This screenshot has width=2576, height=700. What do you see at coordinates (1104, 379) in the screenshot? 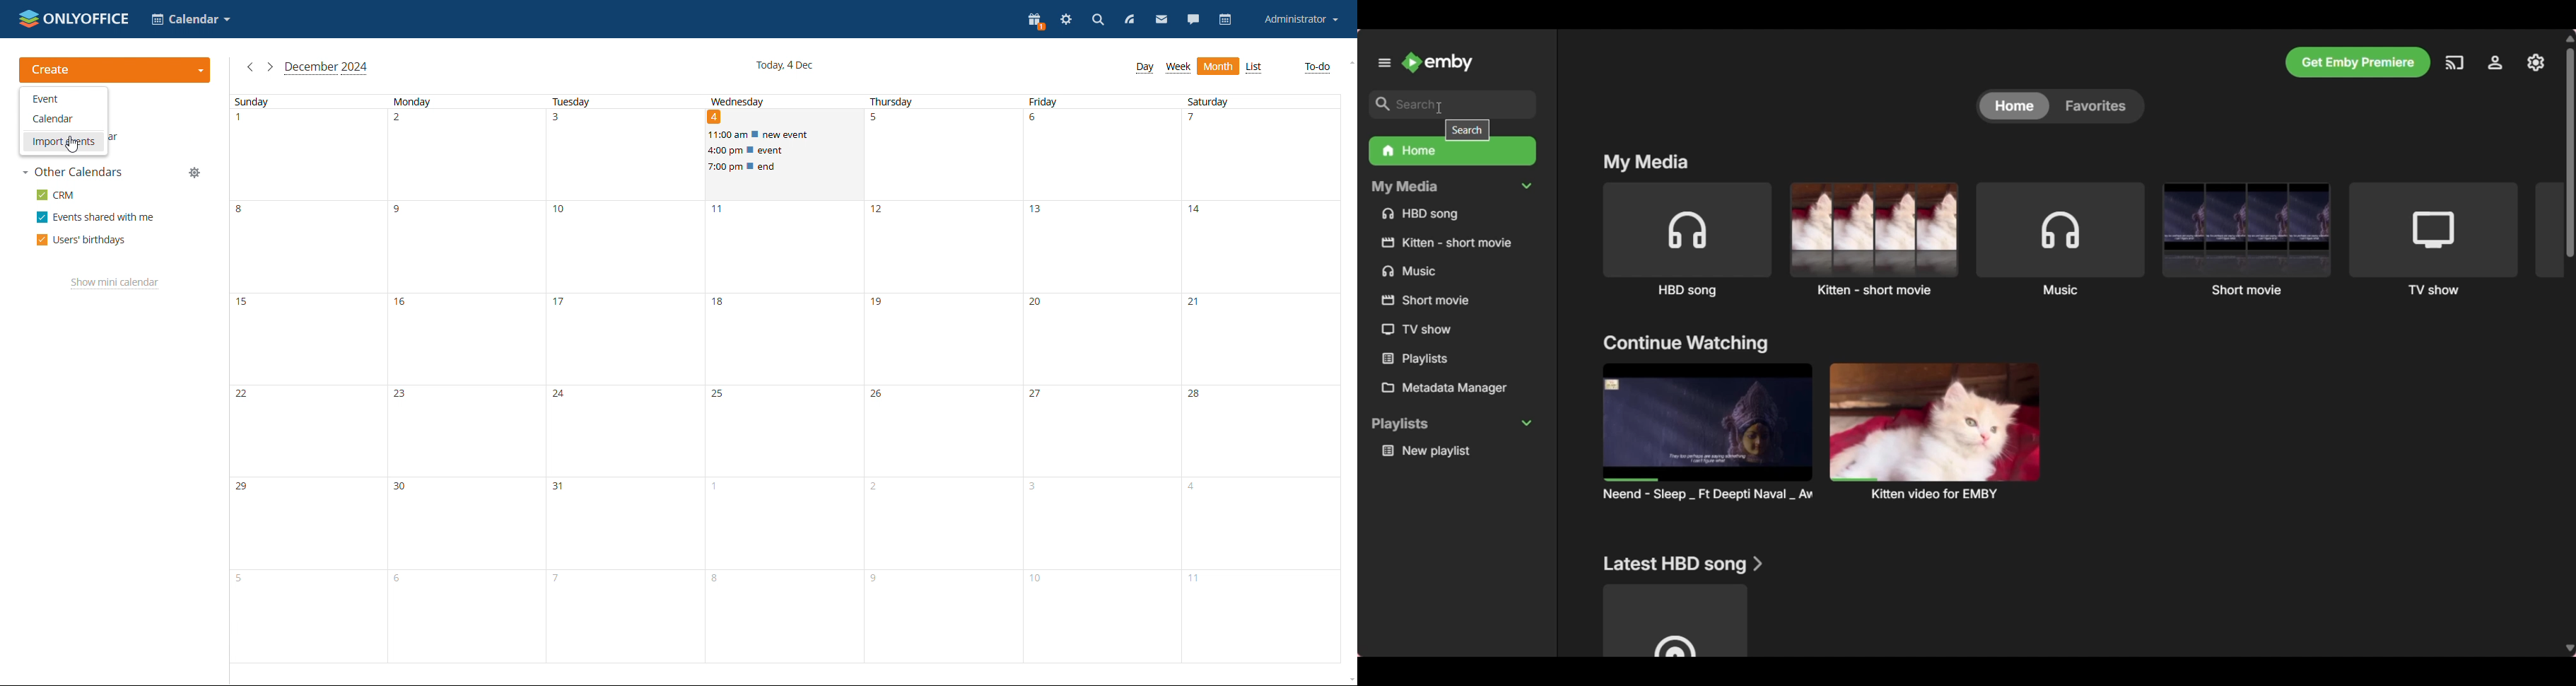
I see `friday` at bounding box center [1104, 379].